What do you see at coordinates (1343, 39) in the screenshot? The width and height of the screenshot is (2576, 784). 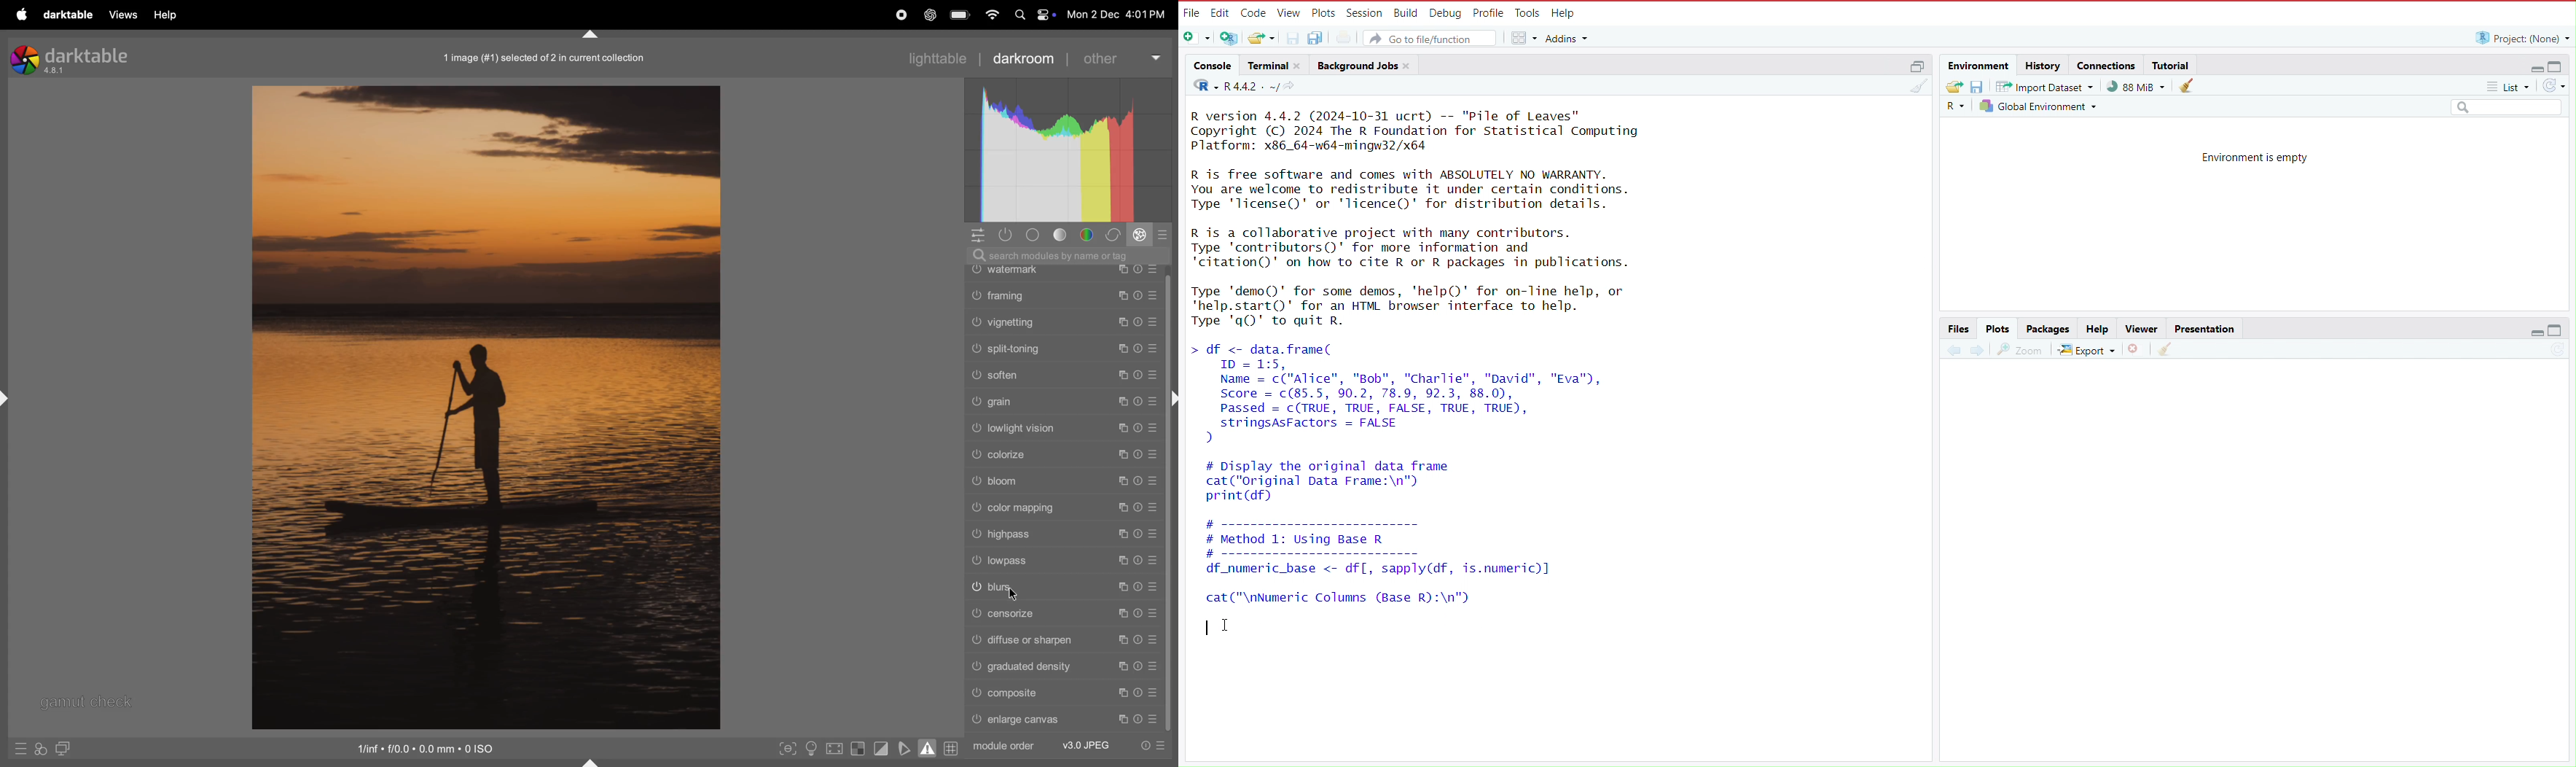 I see `print the current file` at bounding box center [1343, 39].